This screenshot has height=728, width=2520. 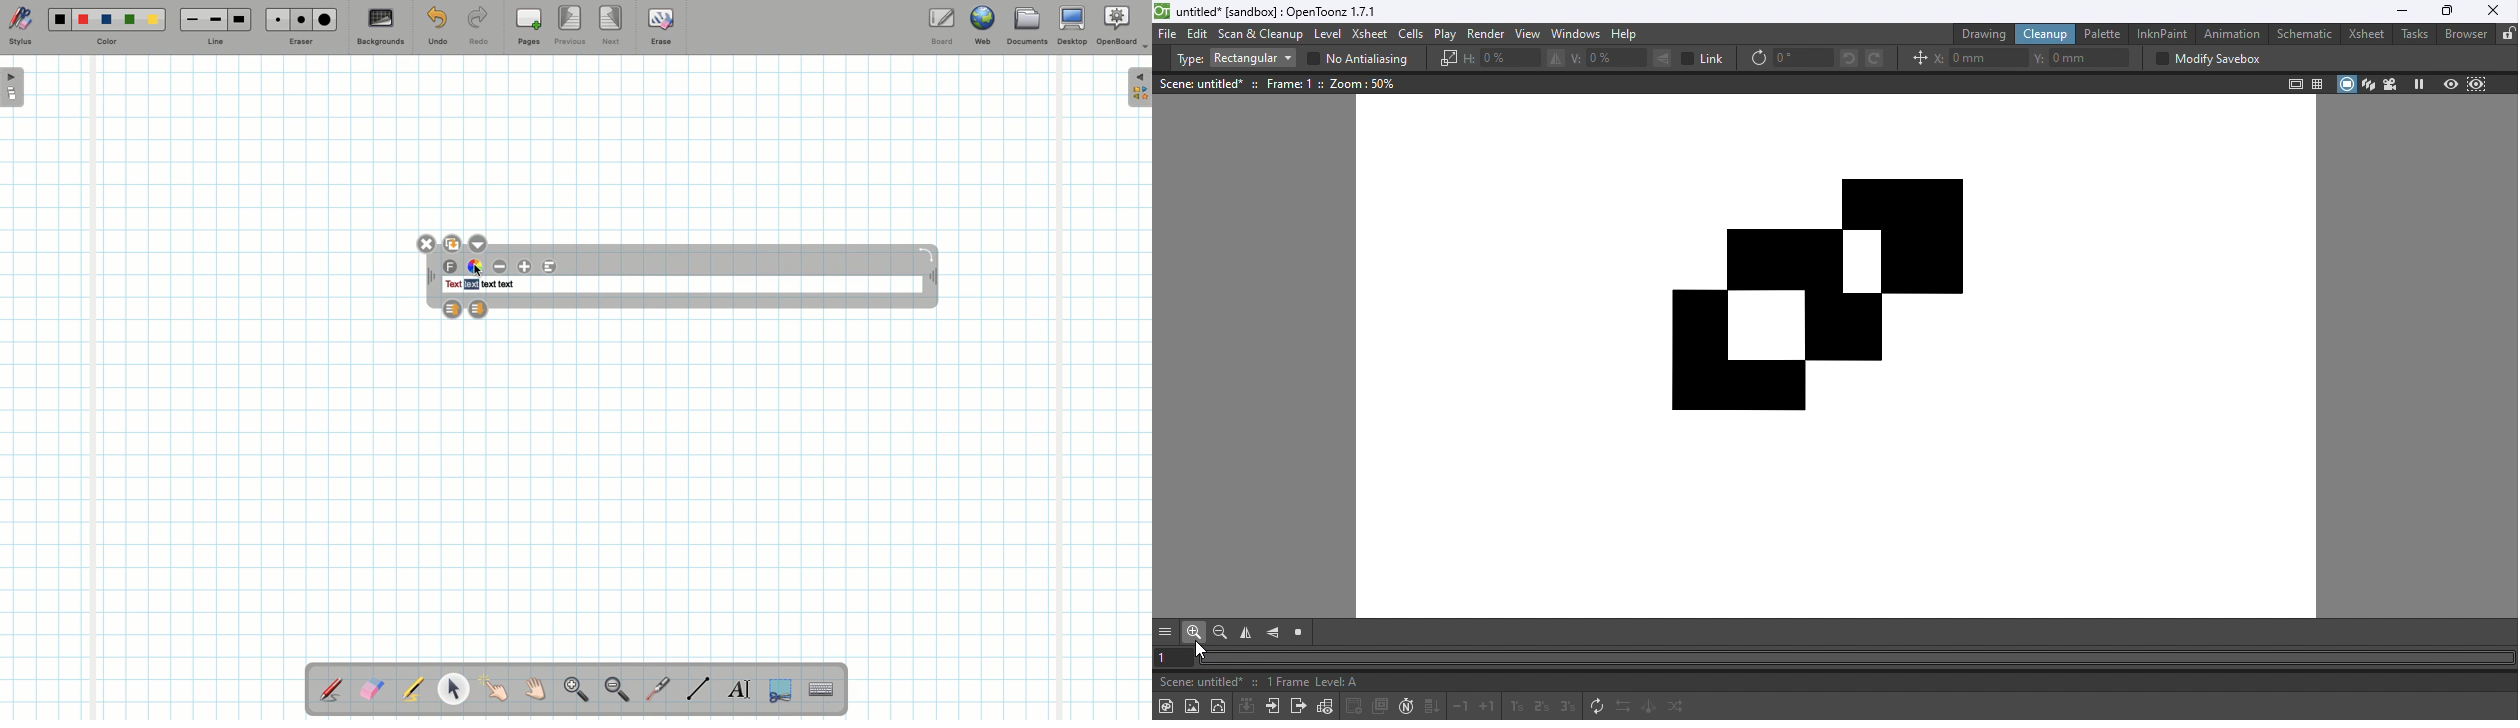 I want to click on 3D view, so click(x=2369, y=83).